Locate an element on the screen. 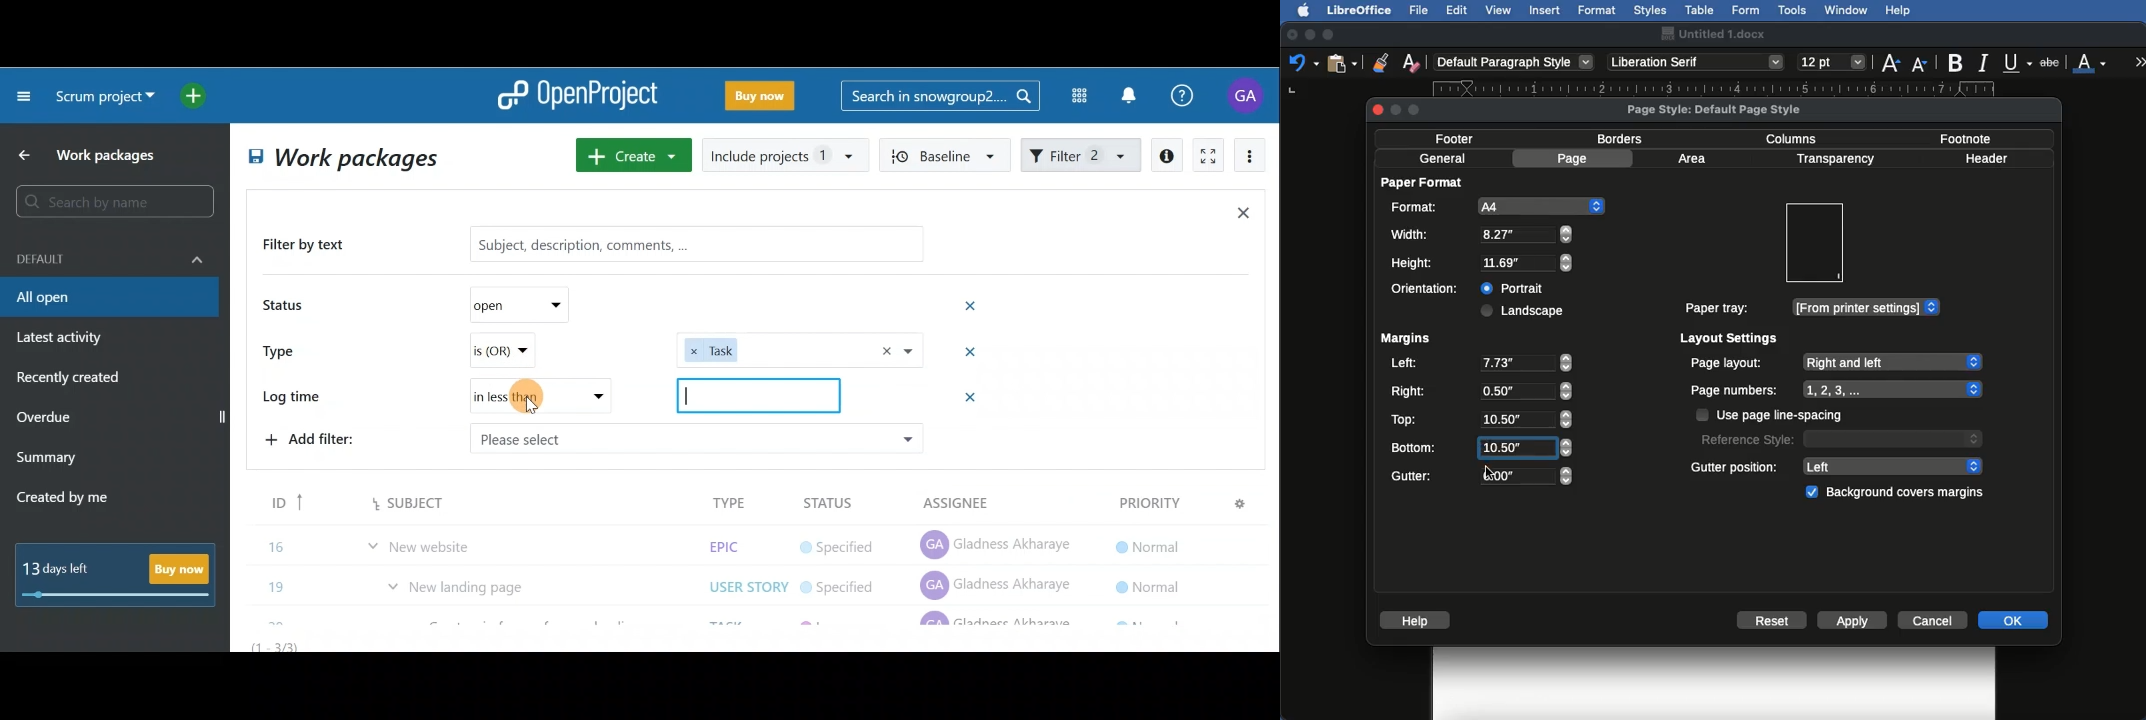 This screenshot has height=728, width=2156. Close is located at coordinates (1292, 35).